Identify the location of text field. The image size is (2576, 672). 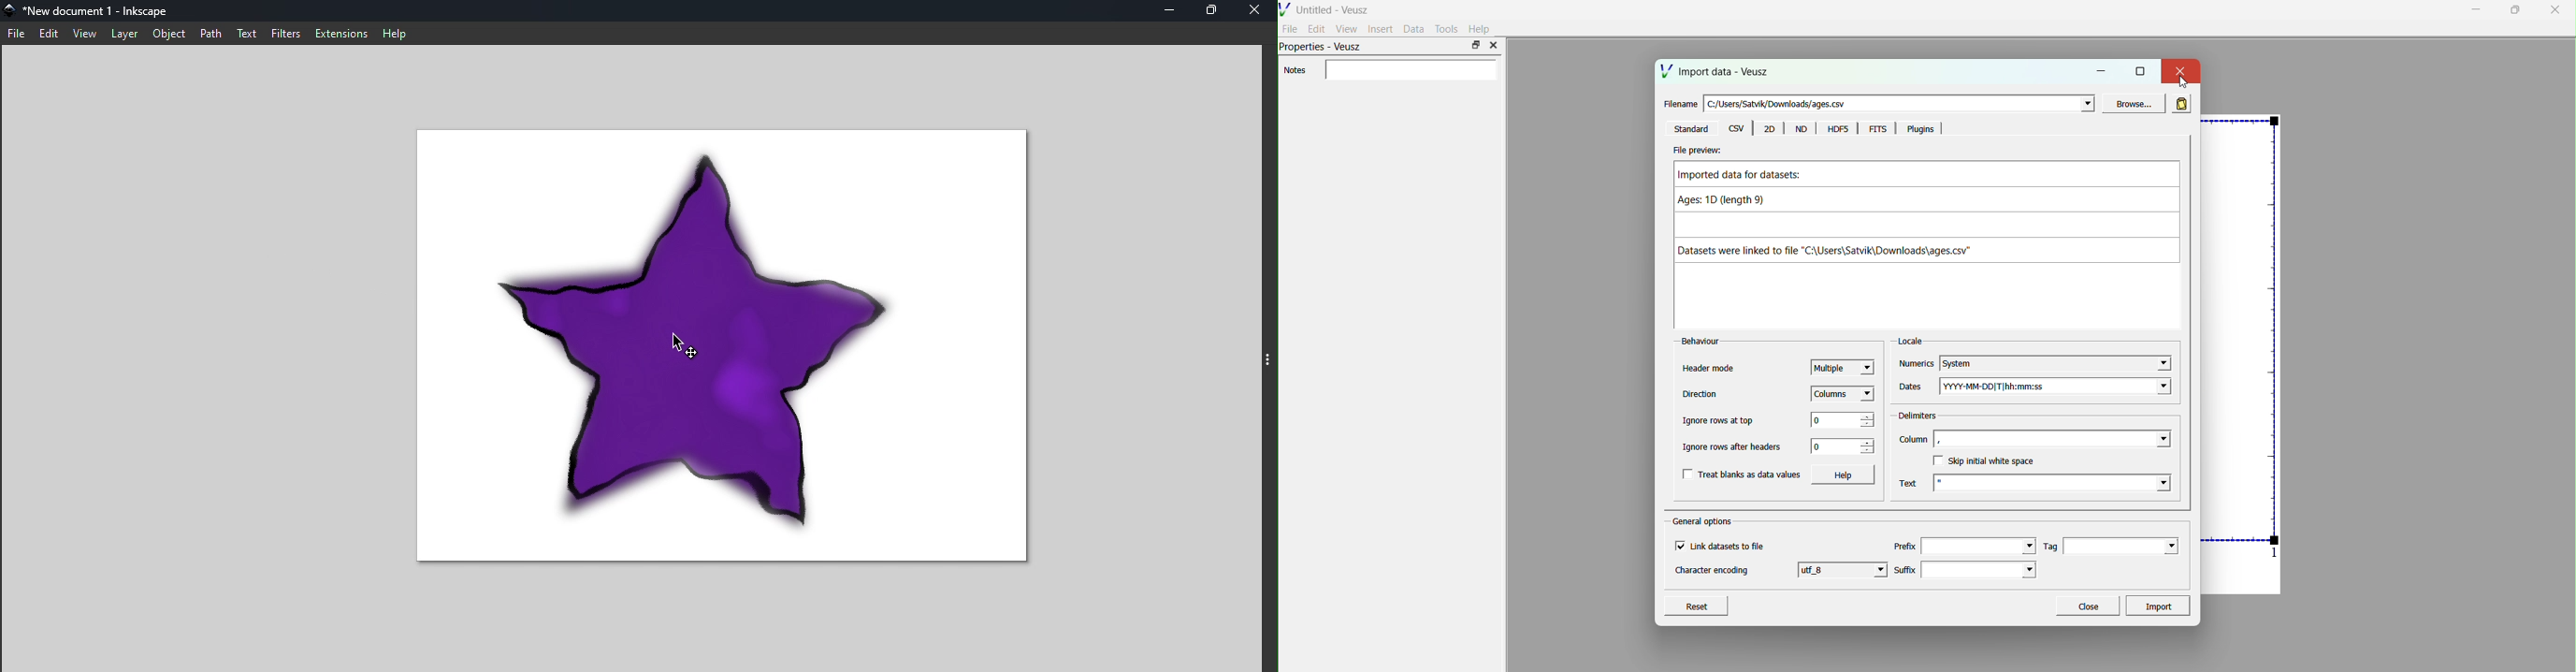
(2054, 482).